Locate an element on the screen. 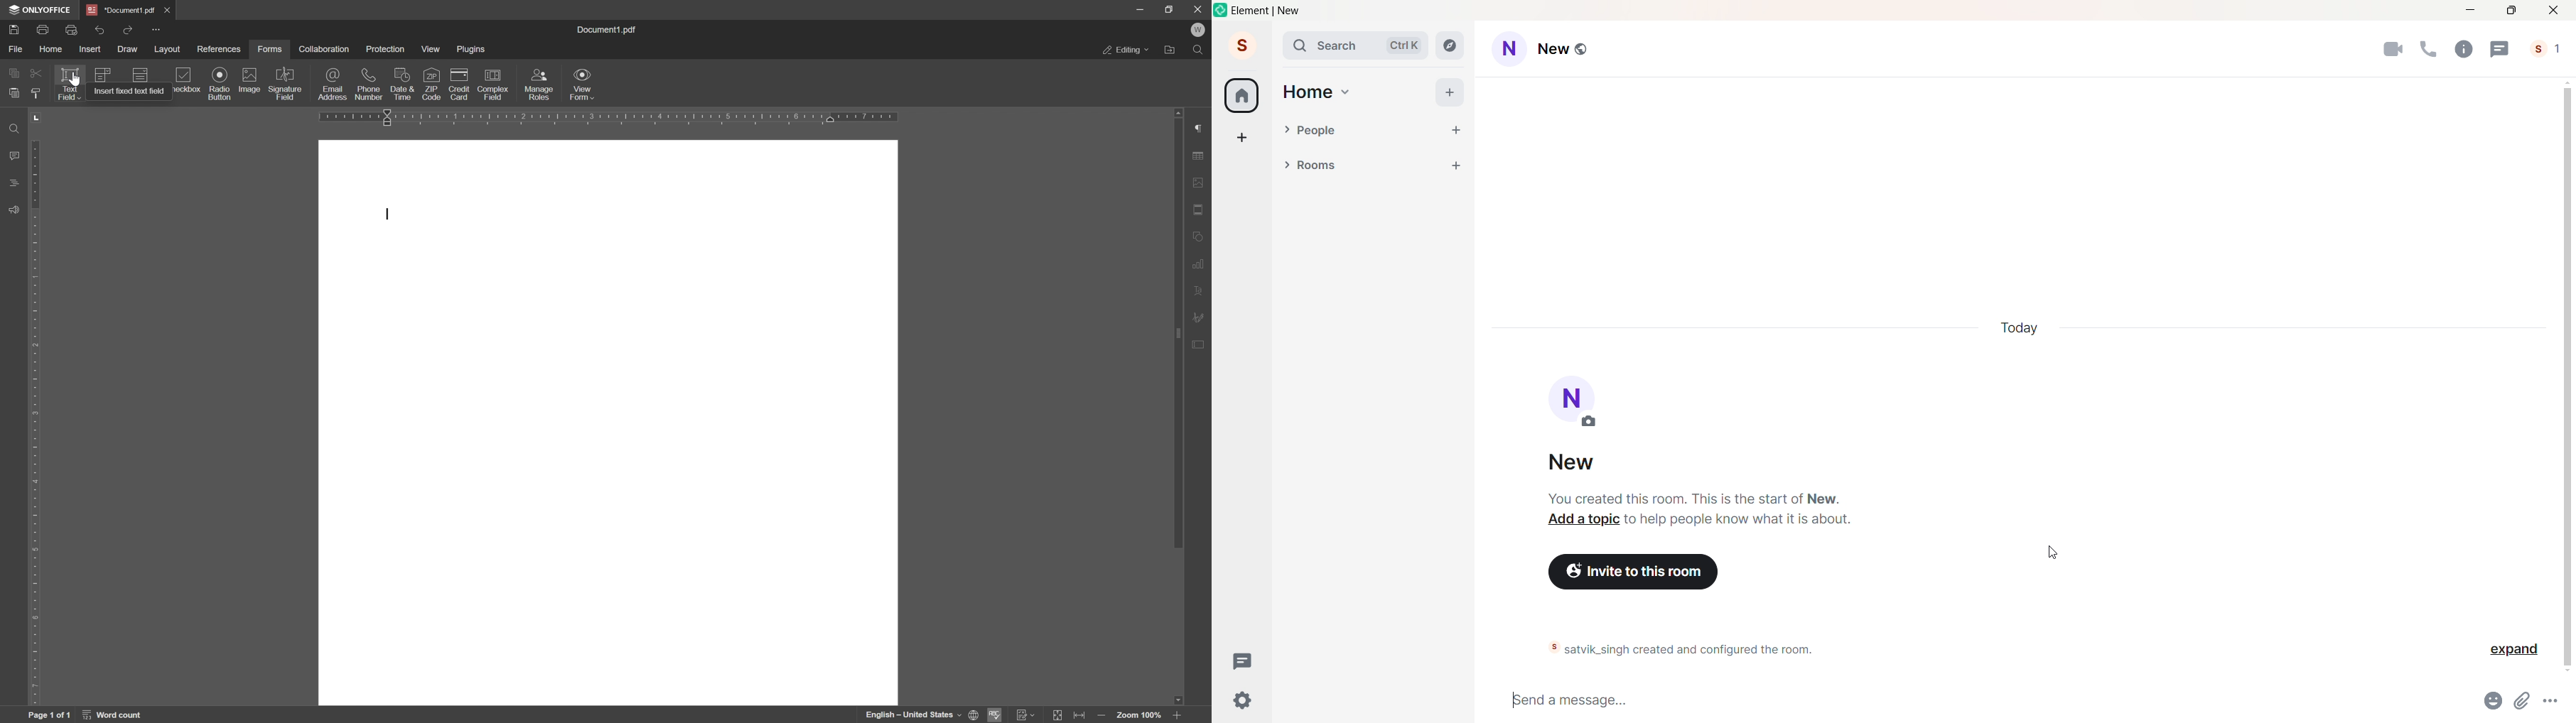 This screenshot has width=2576, height=728. zoom out is located at coordinates (1180, 716).